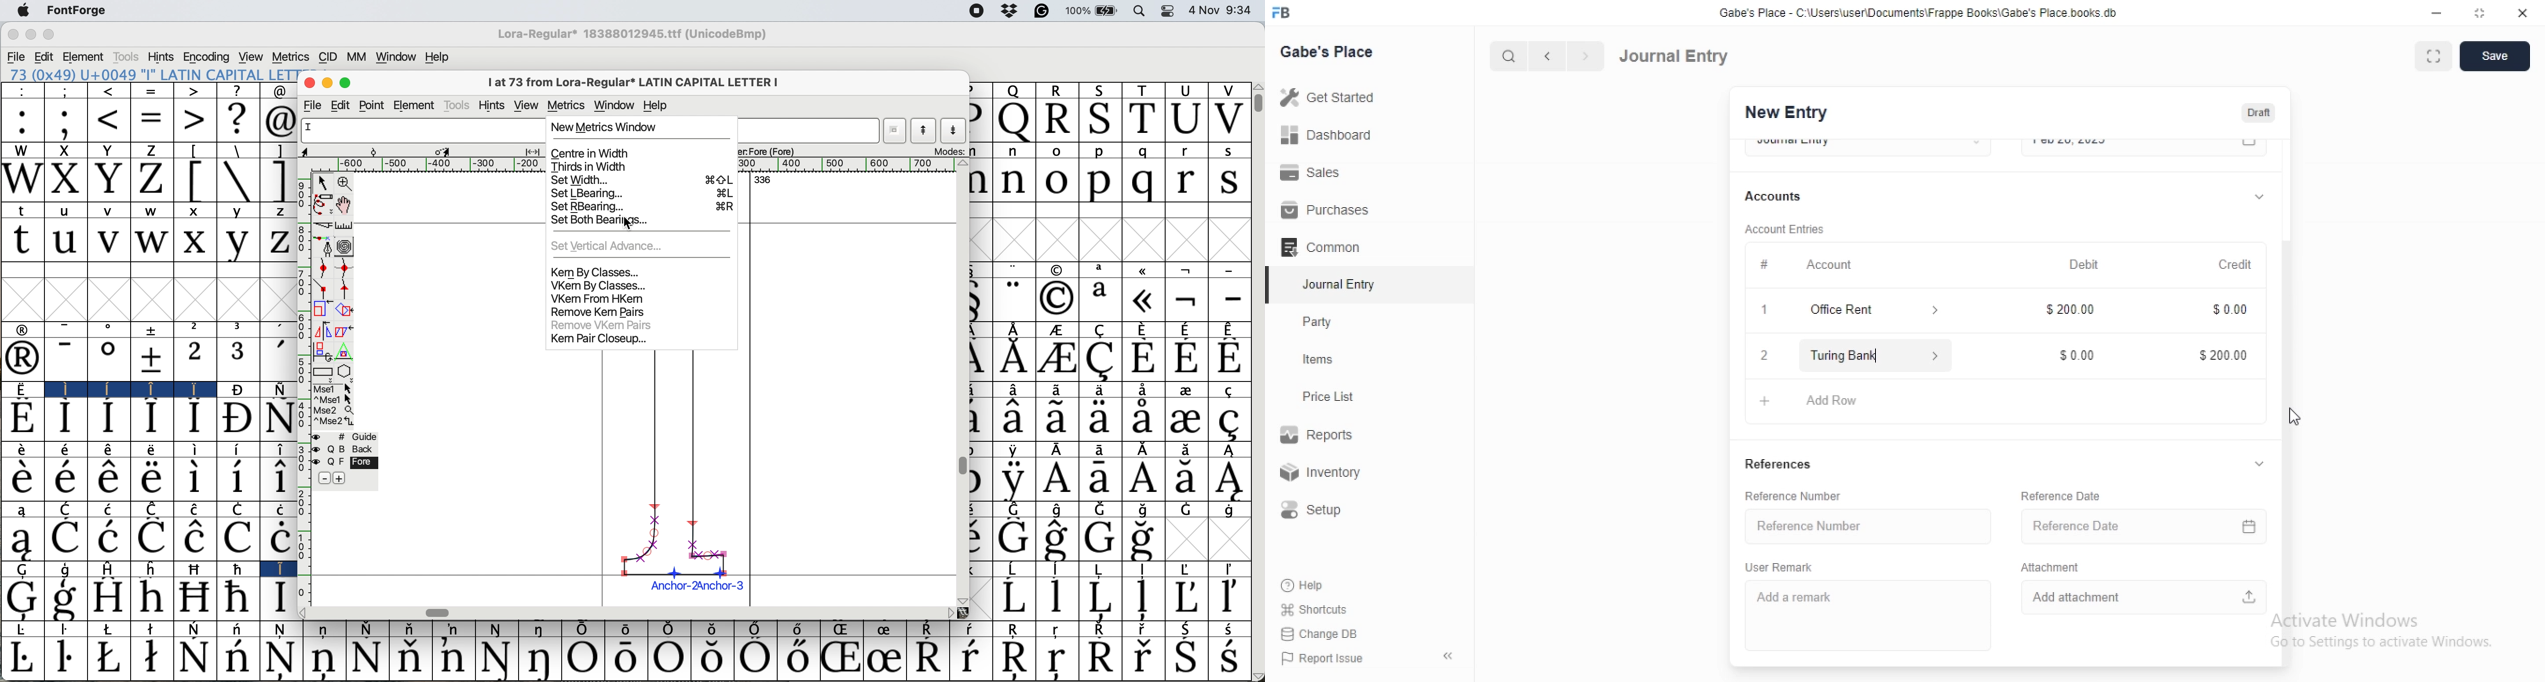  I want to click on add a curve point horizontally or vertically, so click(344, 268).